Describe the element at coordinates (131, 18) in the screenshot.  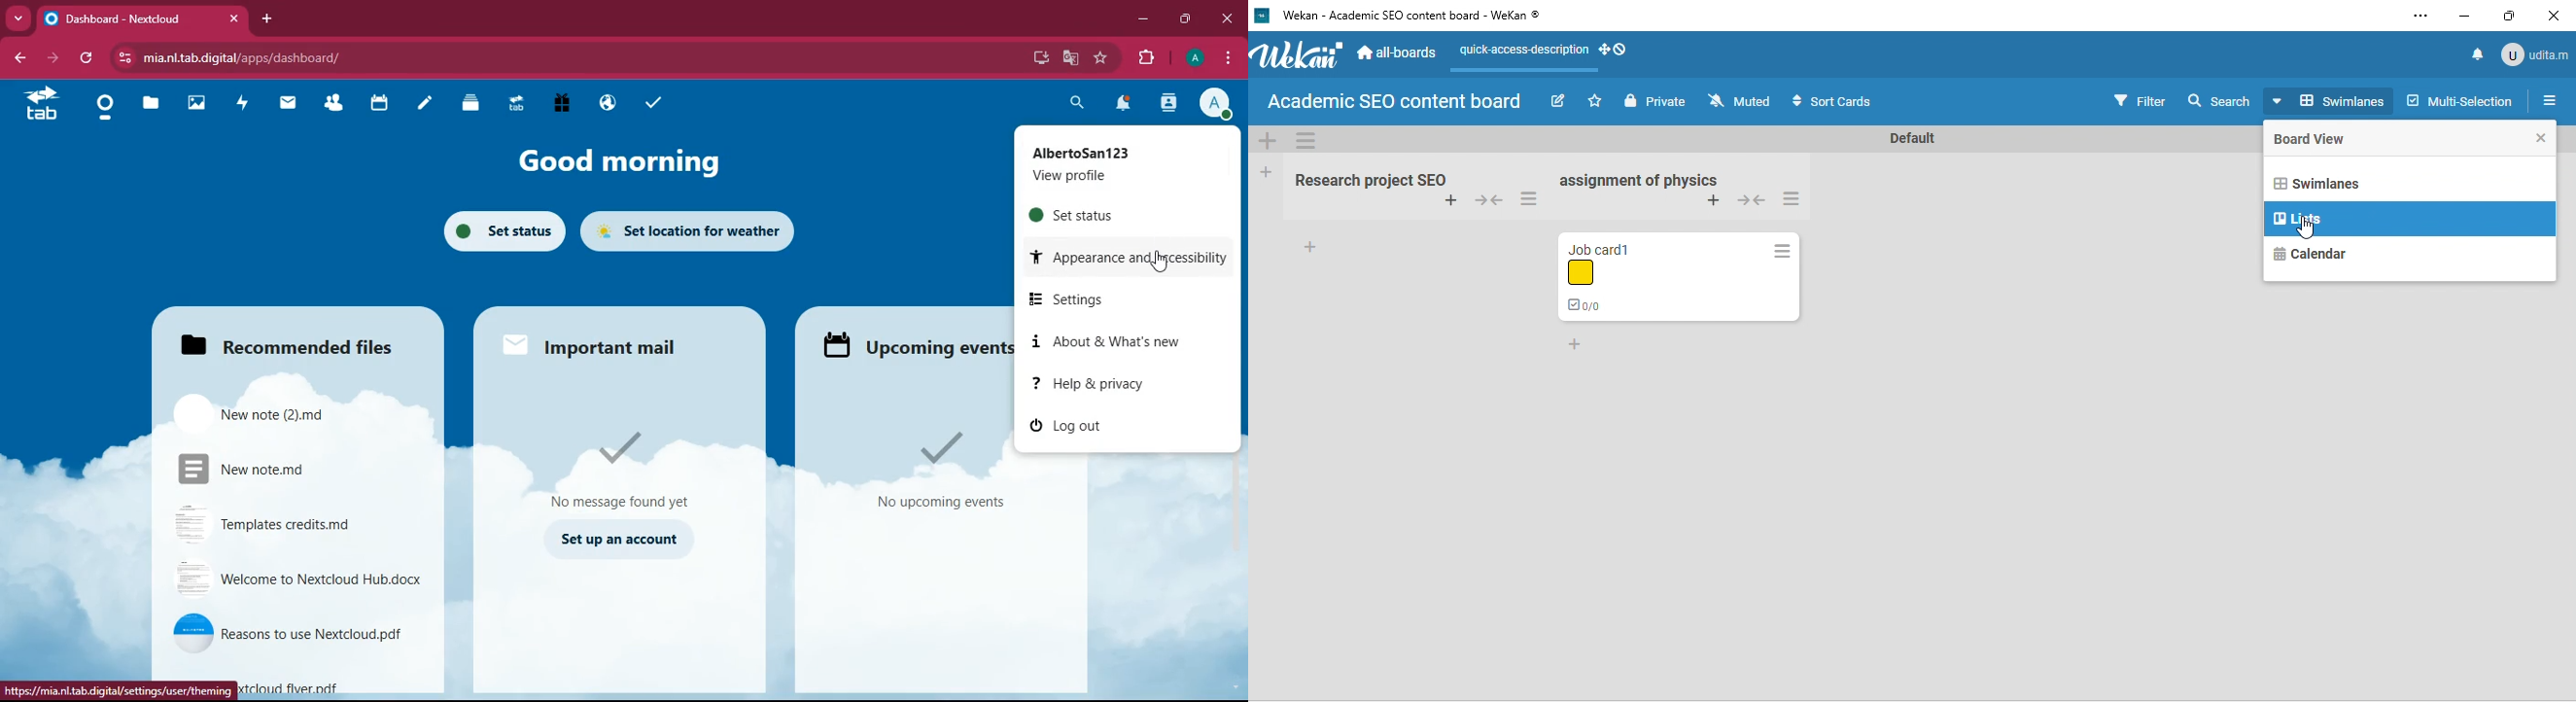
I see `tab` at that location.